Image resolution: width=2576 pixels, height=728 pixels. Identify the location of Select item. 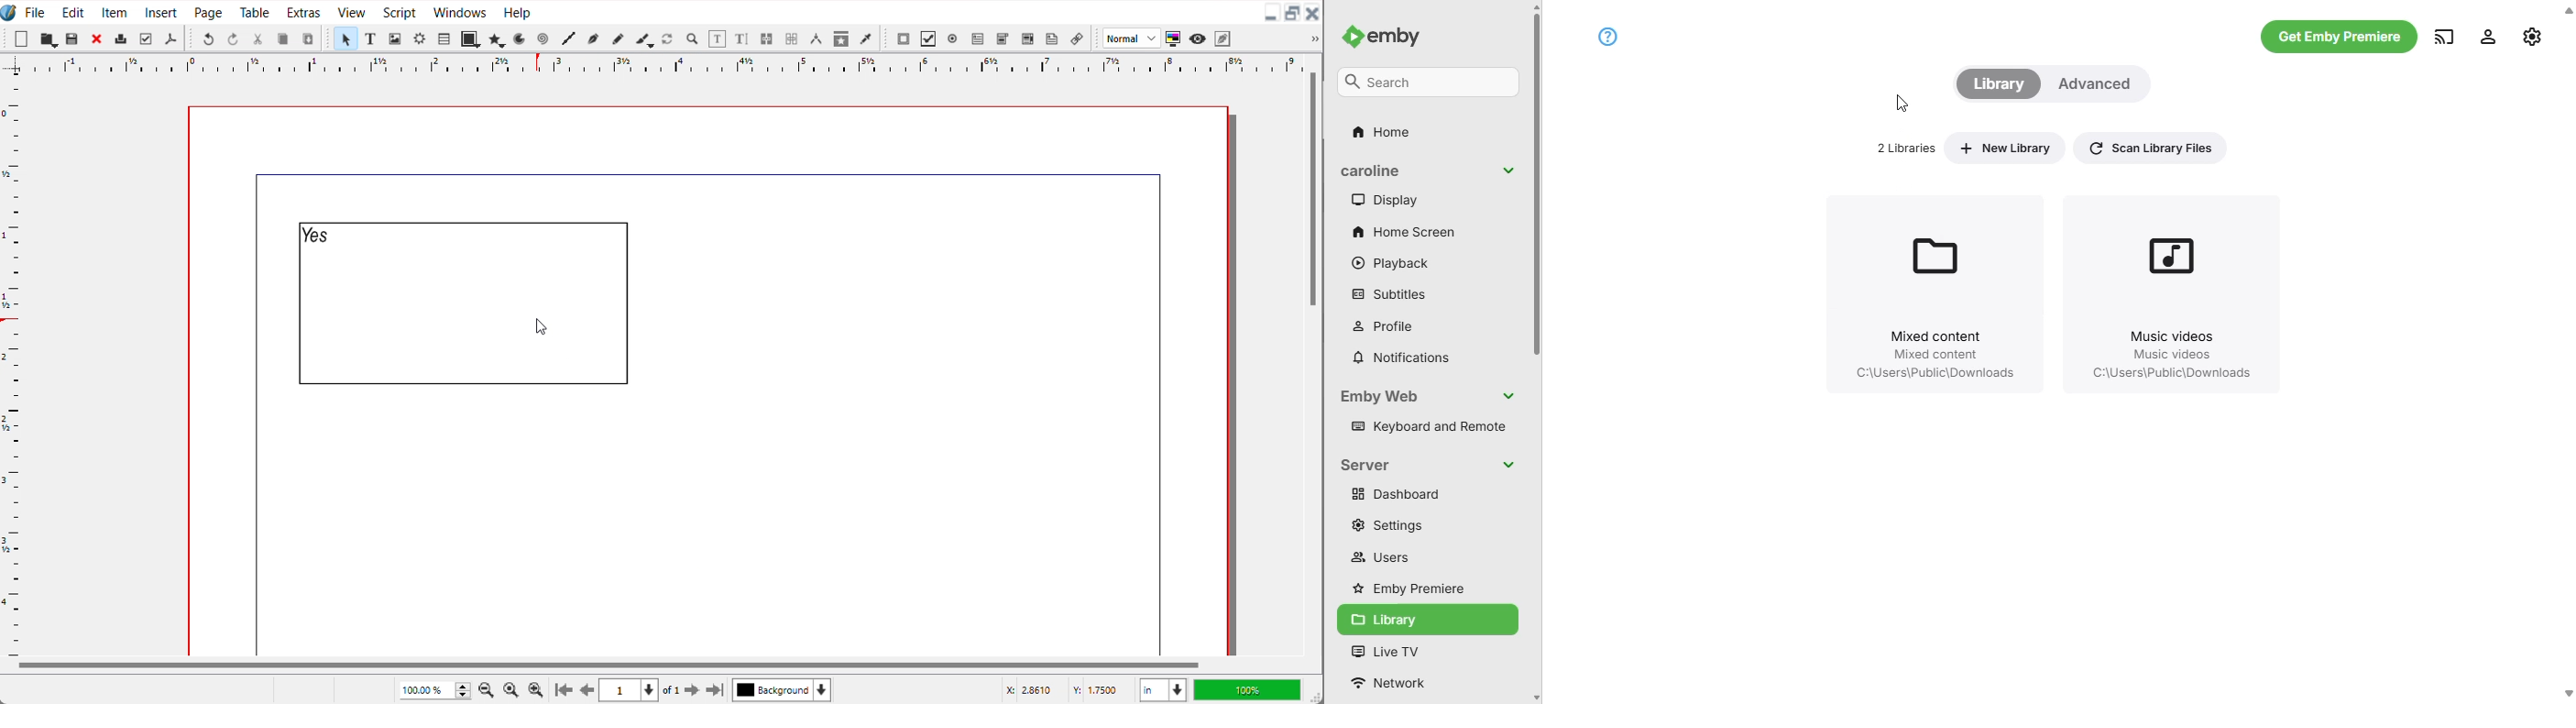
(345, 38).